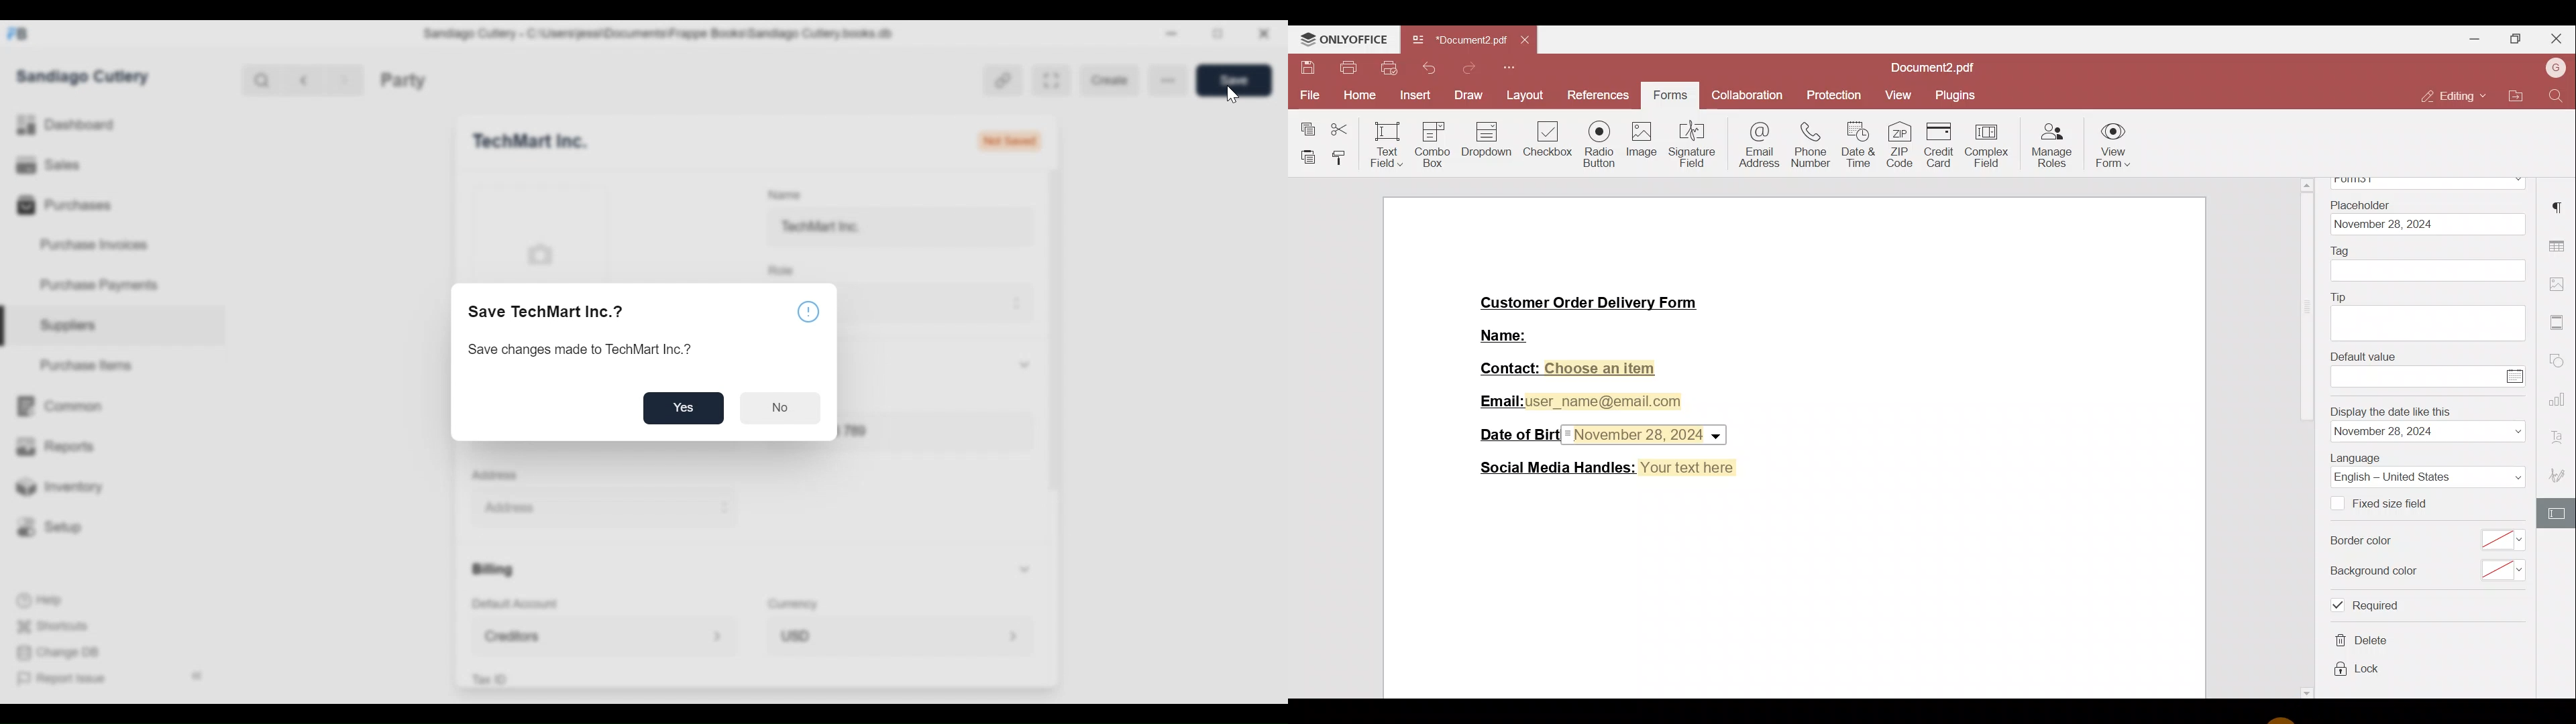 The height and width of the screenshot is (728, 2576). What do you see at coordinates (2356, 458) in the screenshot?
I see `Language` at bounding box center [2356, 458].